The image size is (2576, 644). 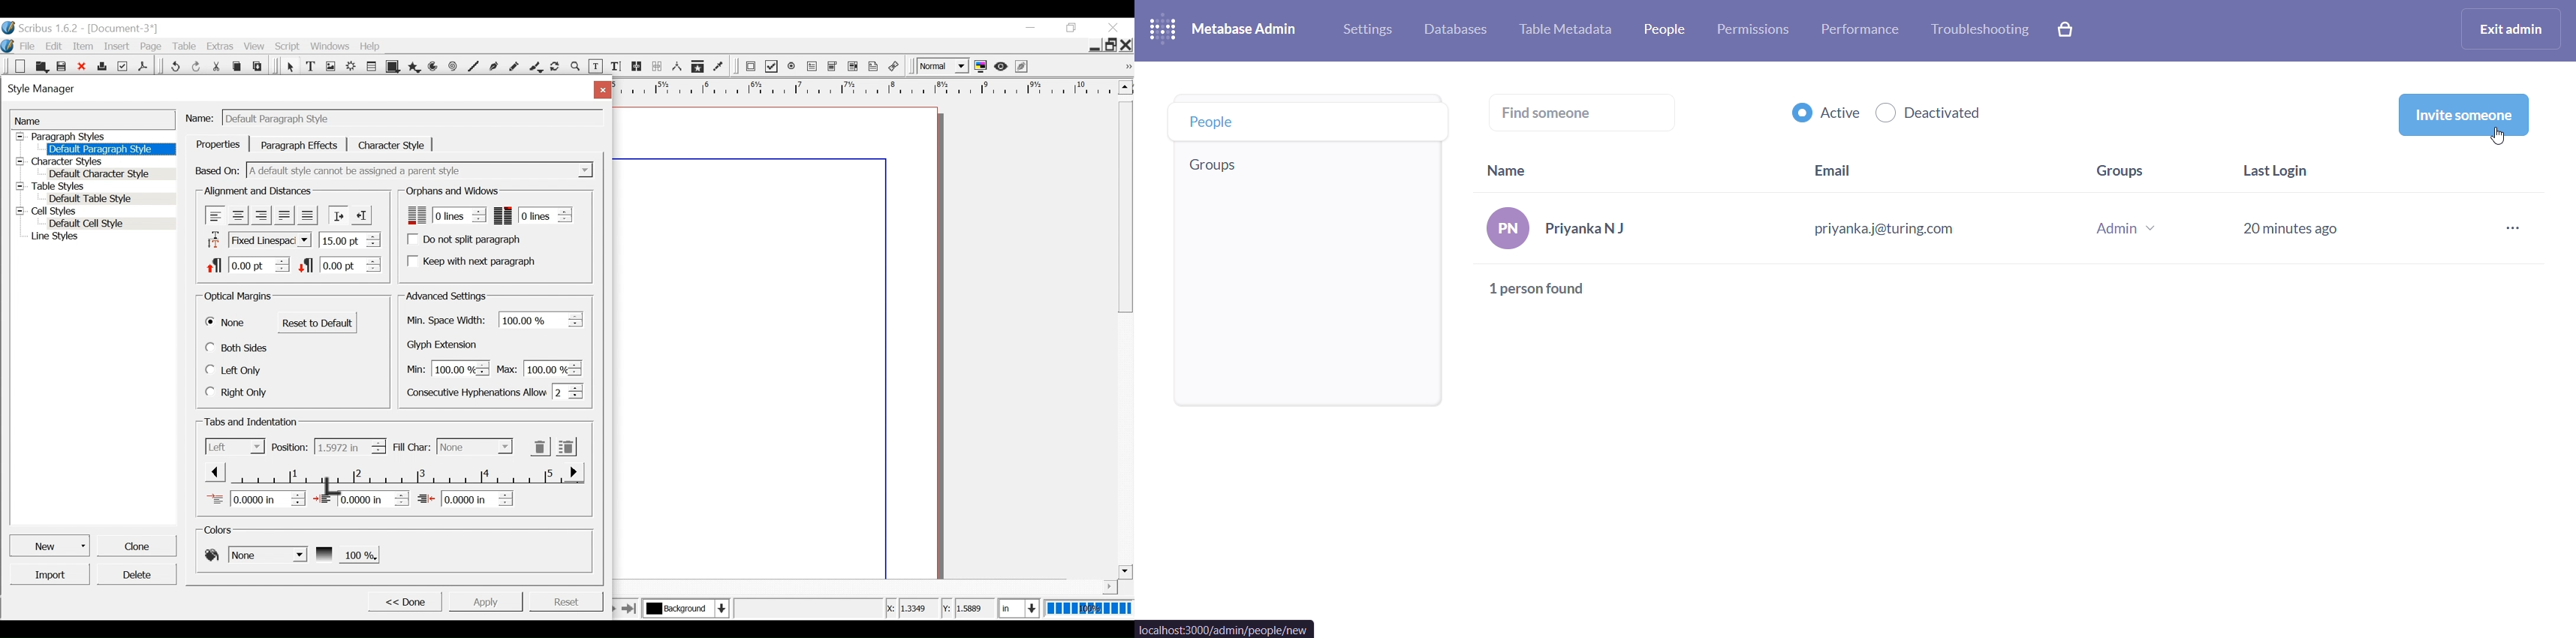 What do you see at coordinates (394, 67) in the screenshot?
I see `Shape ` at bounding box center [394, 67].